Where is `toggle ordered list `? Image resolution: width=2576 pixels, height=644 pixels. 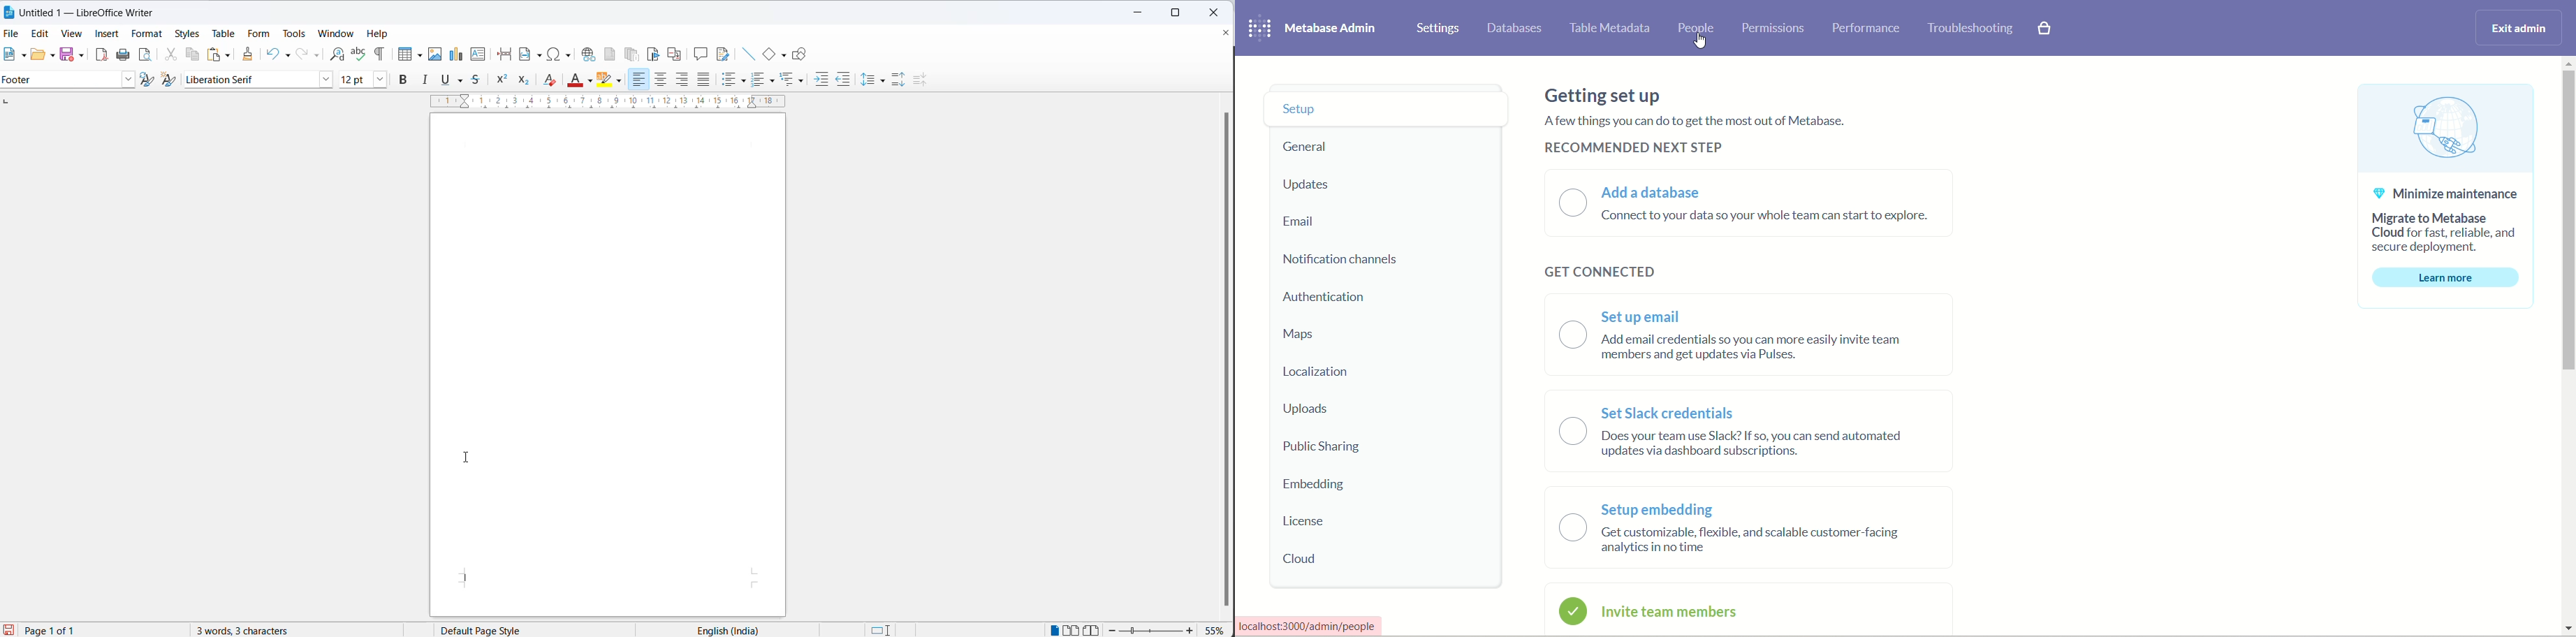
toggle ordered list  is located at coordinates (731, 81).